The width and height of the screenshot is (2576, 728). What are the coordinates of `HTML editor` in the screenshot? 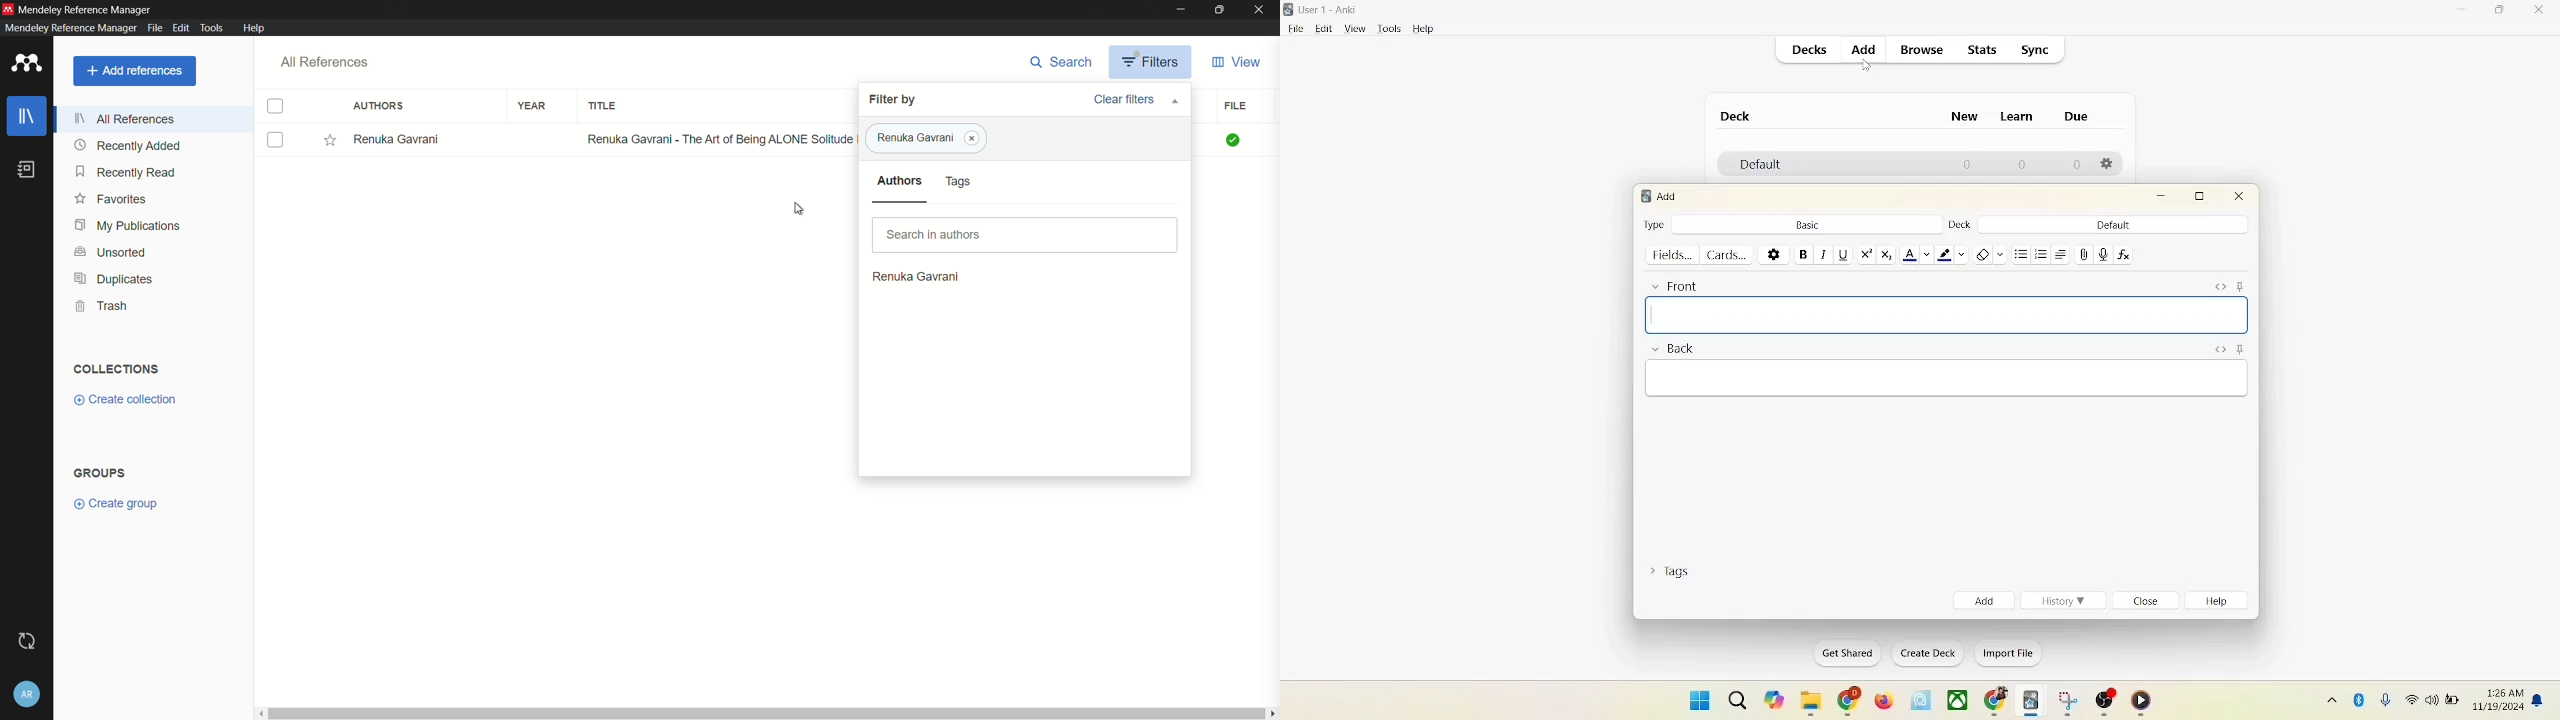 It's located at (2218, 348).